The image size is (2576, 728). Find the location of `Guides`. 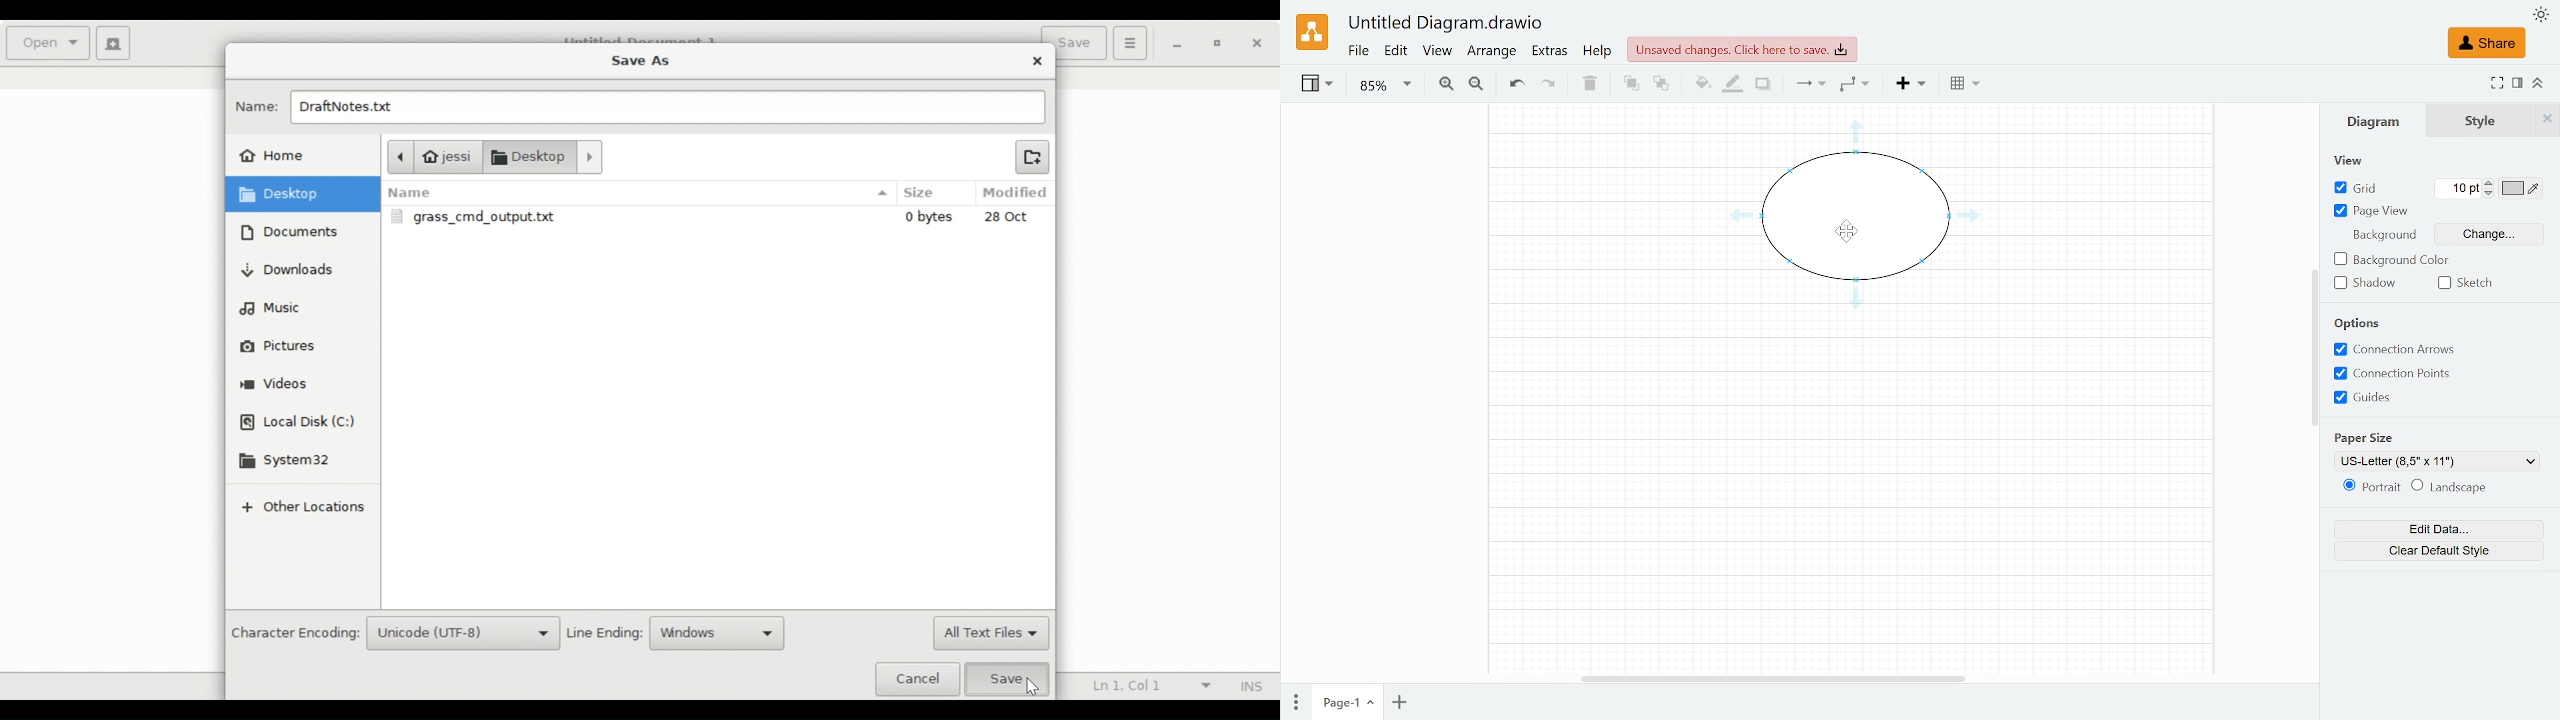

Guides is located at coordinates (2389, 399).